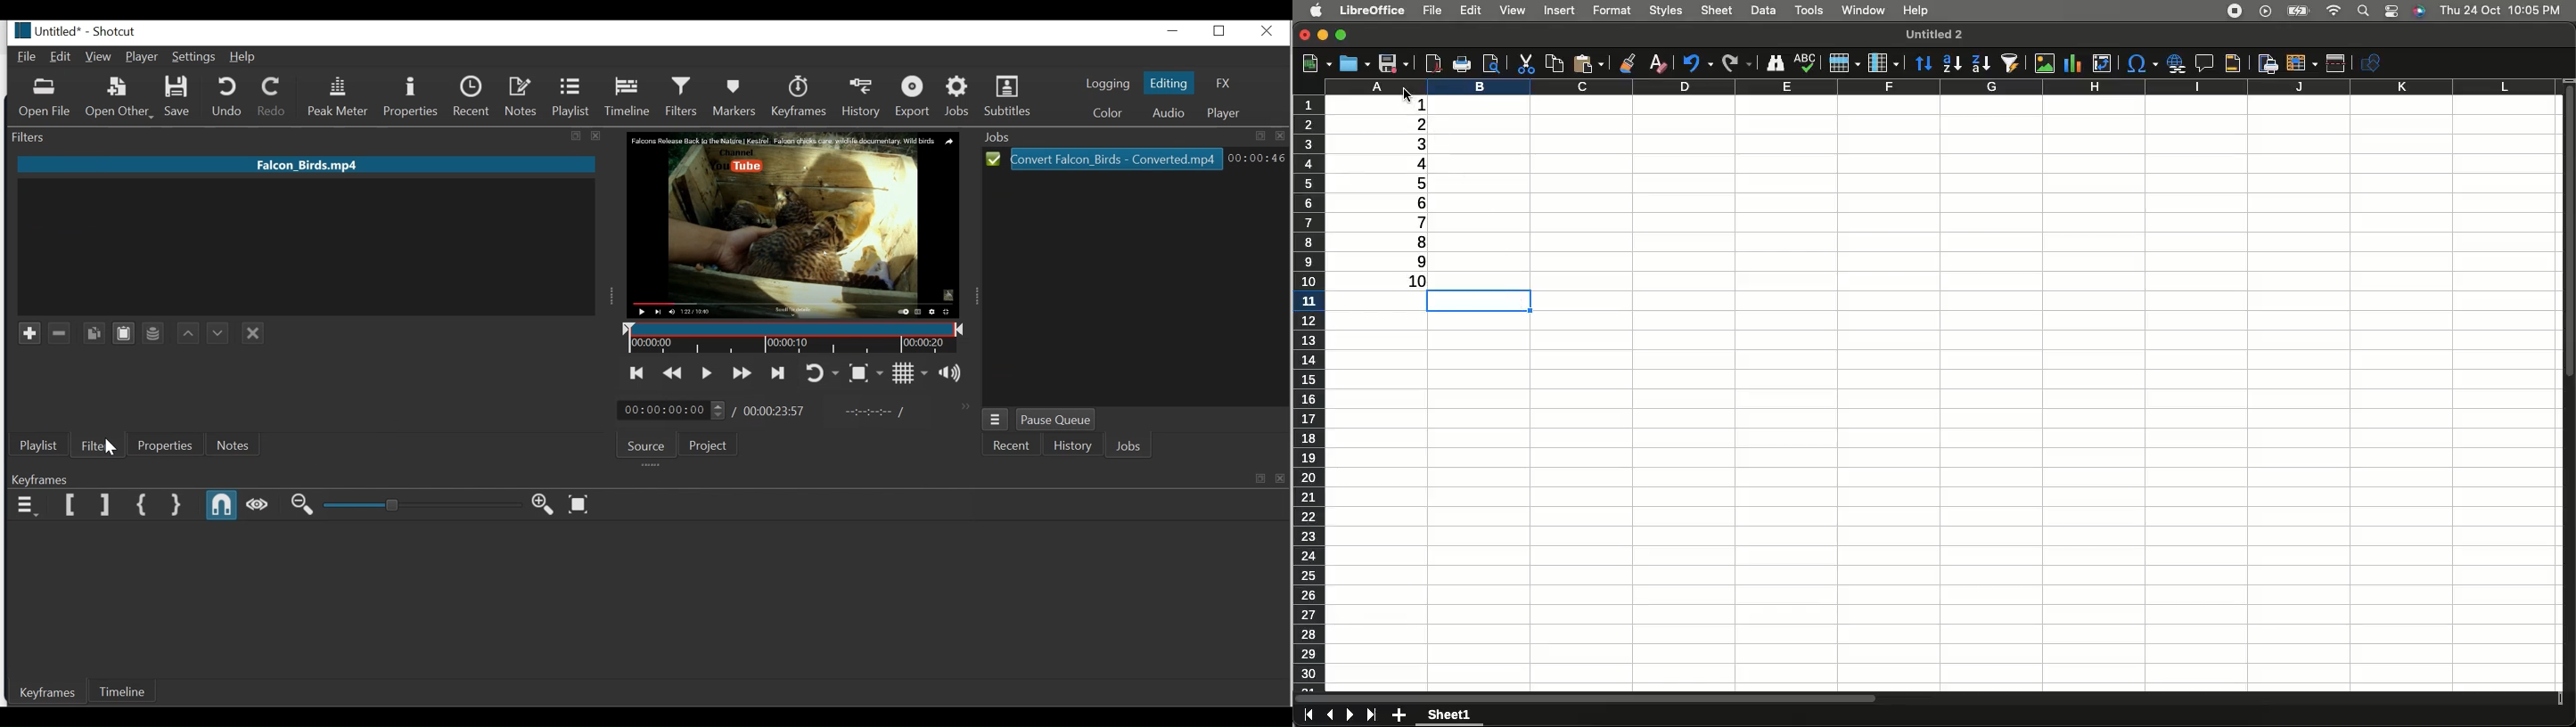 Image resolution: width=2576 pixels, height=728 pixels. Describe the element at coordinates (2391, 12) in the screenshot. I see `Notification bar` at that location.